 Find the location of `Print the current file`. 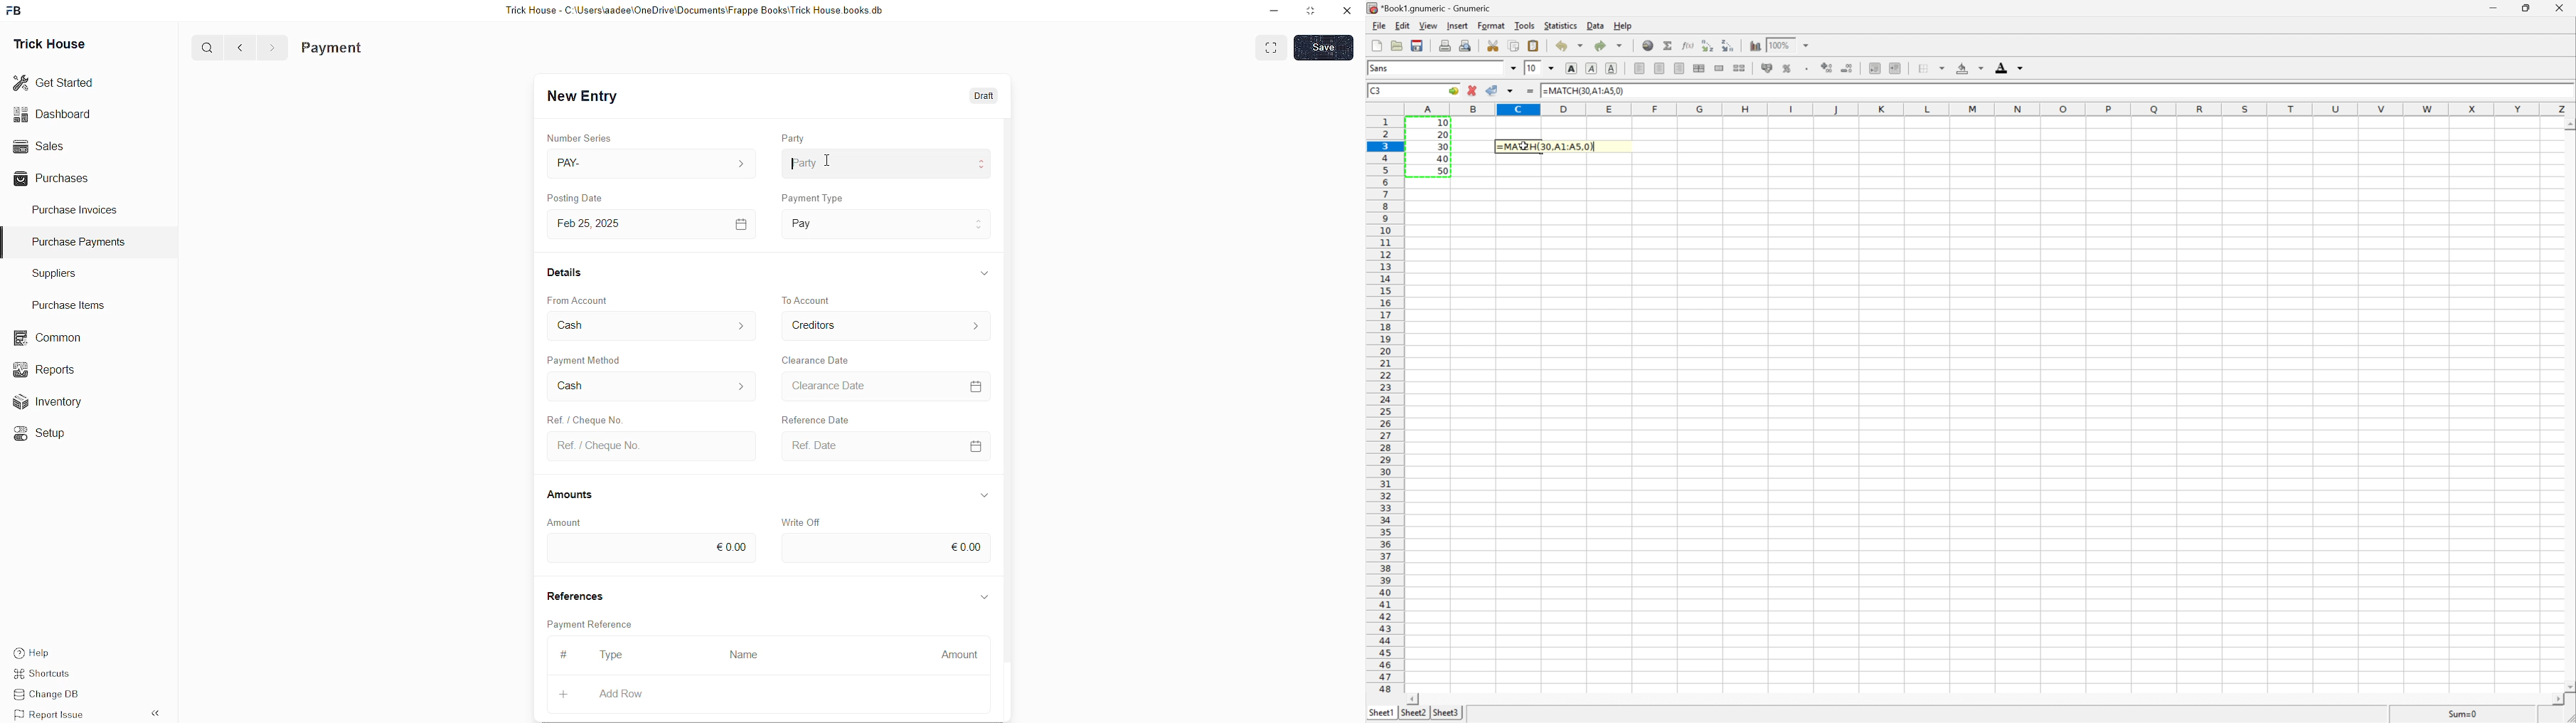

Print the current file is located at coordinates (1445, 45).